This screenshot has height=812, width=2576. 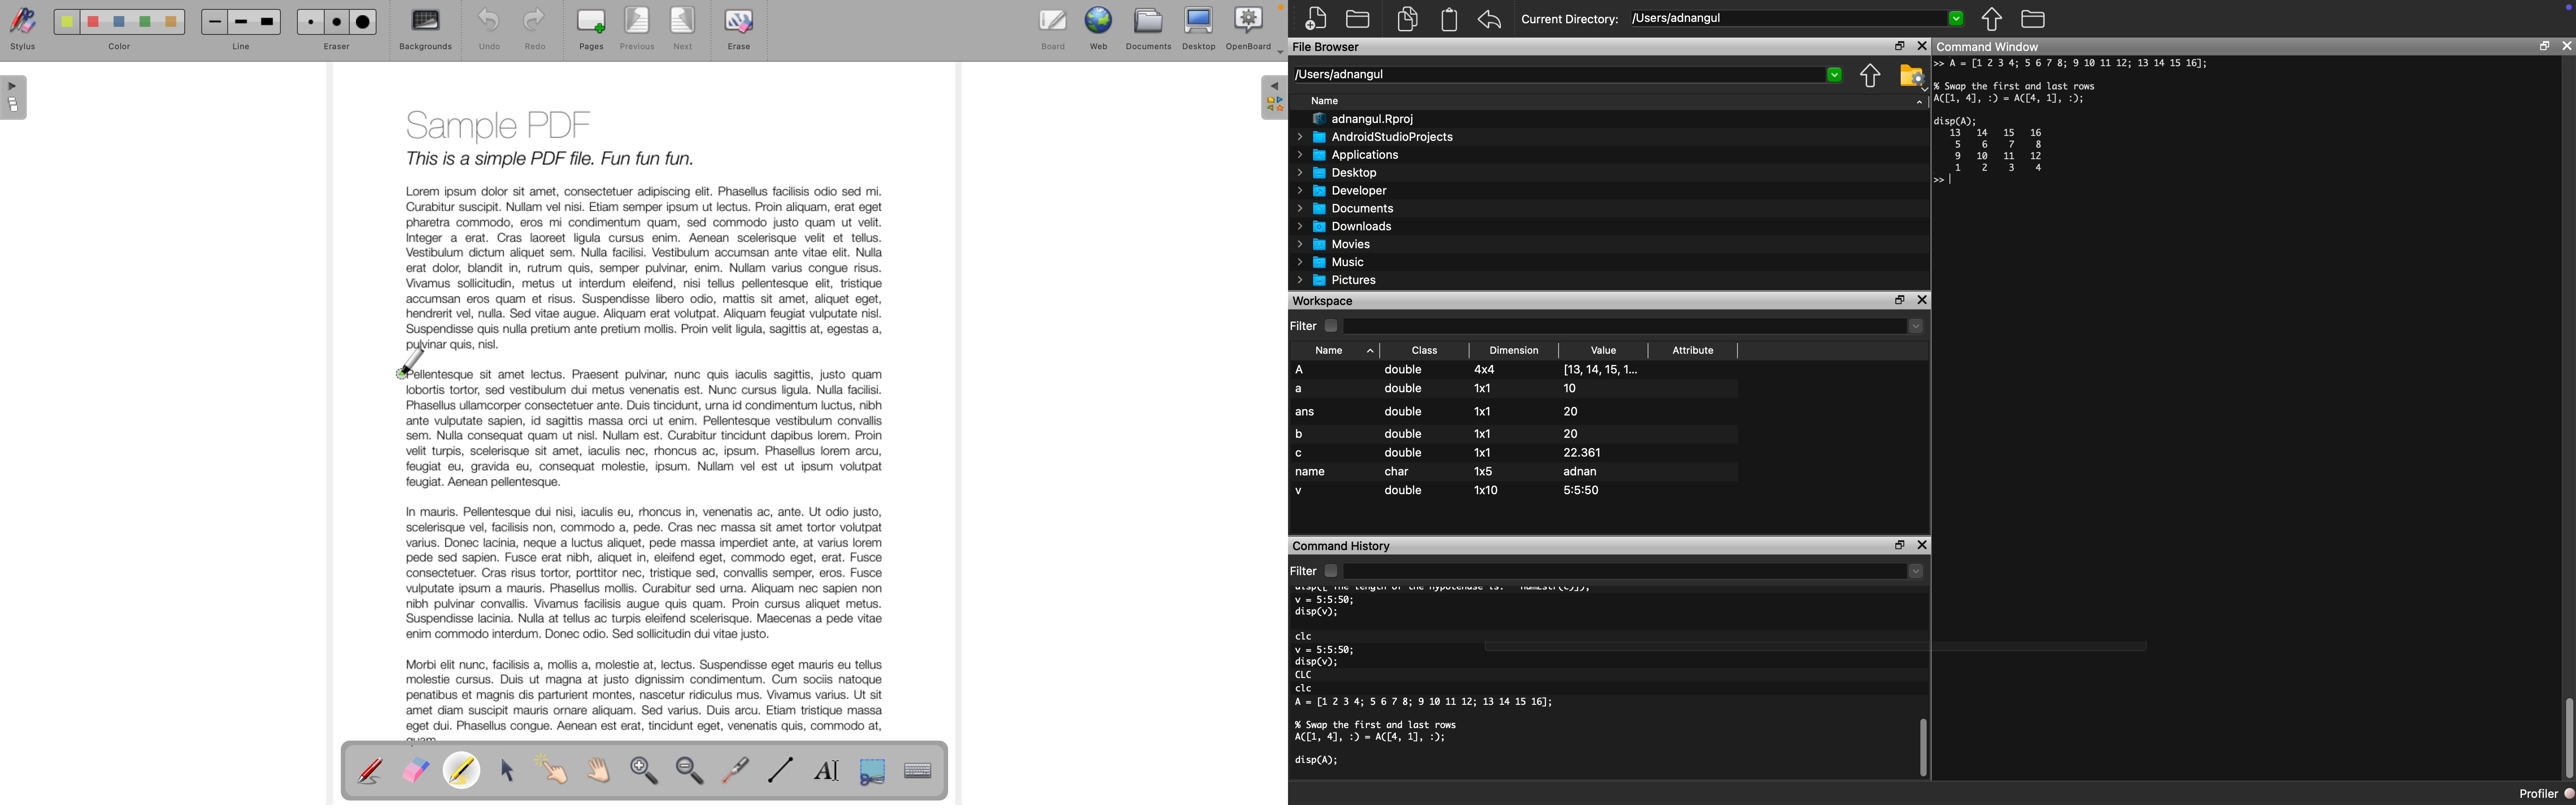 I want to click on > Documents, so click(x=1347, y=209).